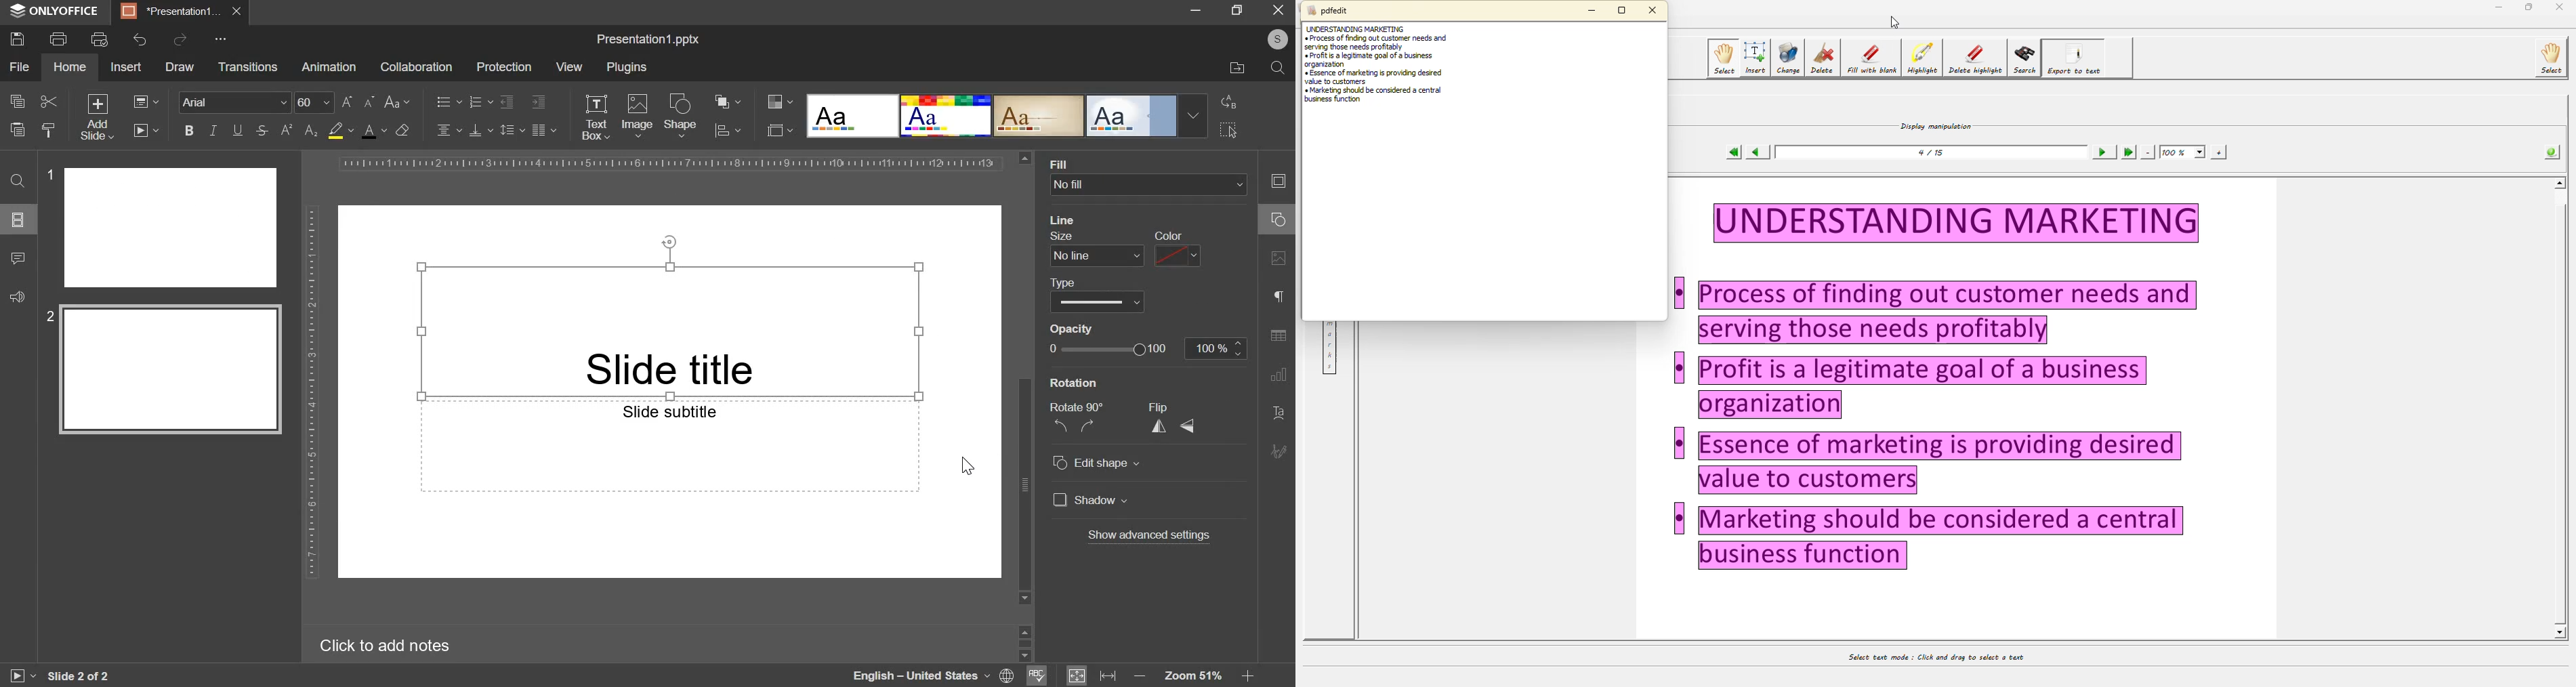 The image size is (2576, 700). I want to click on start slide show, so click(16, 678).